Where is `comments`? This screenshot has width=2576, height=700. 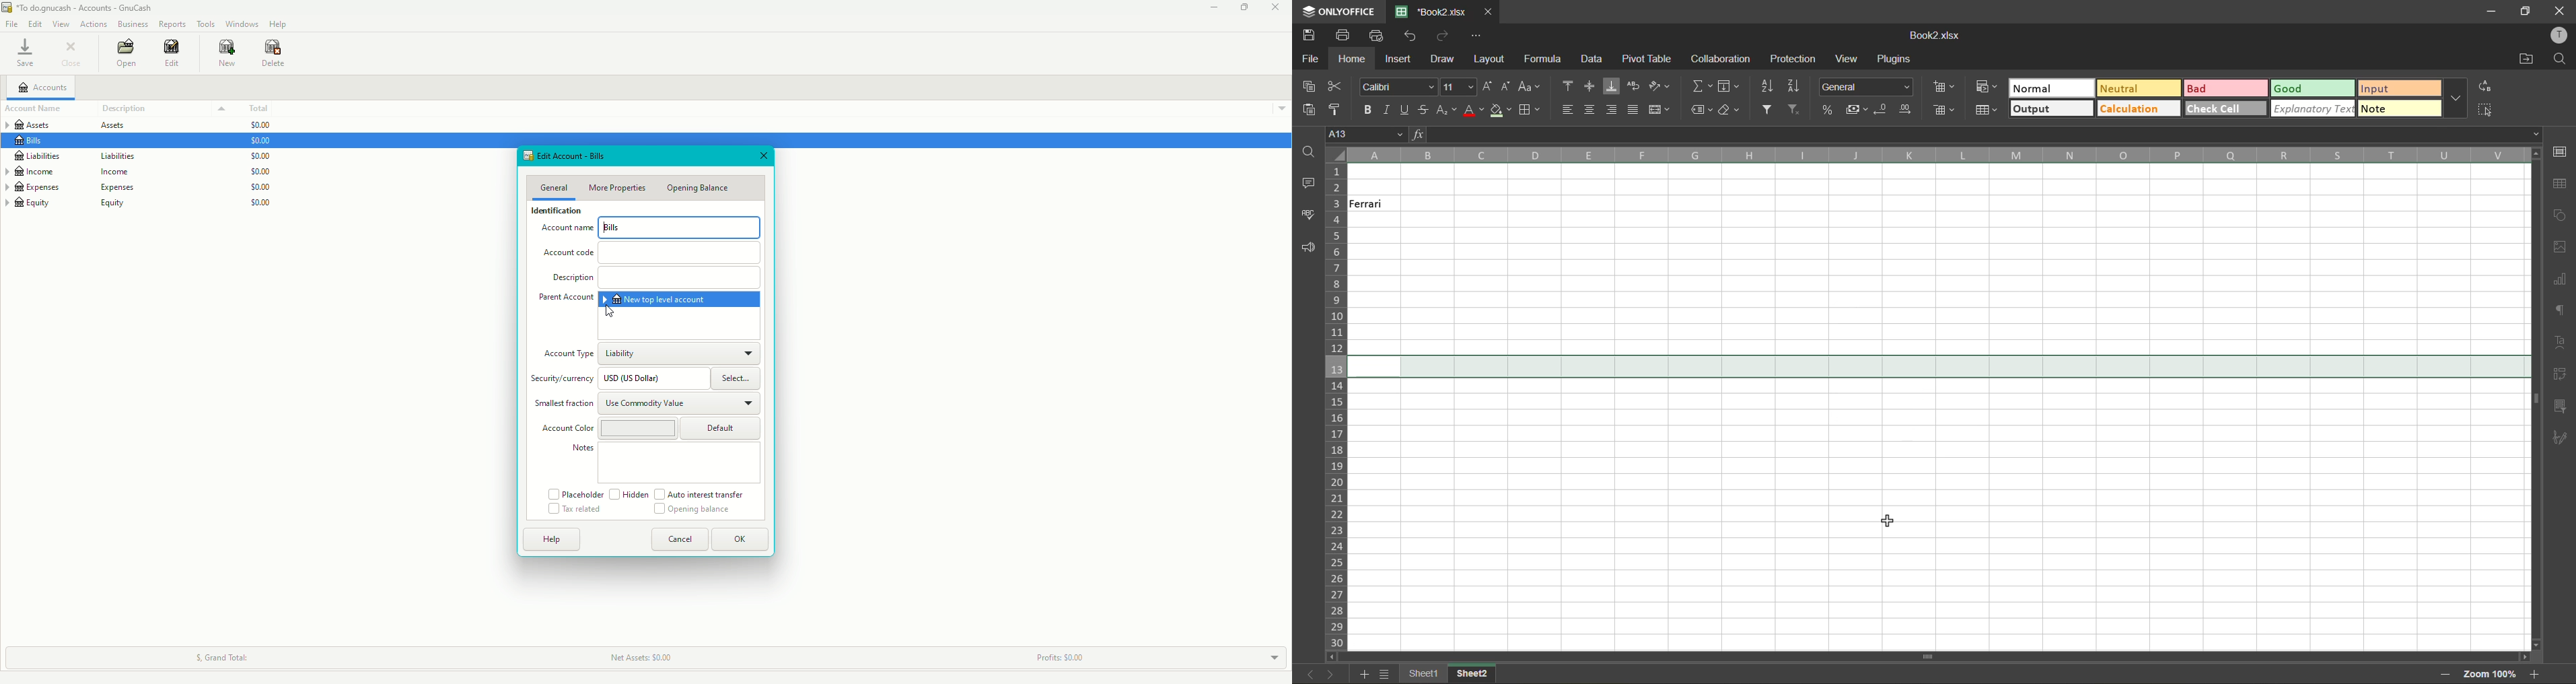 comments is located at coordinates (1305, 184).